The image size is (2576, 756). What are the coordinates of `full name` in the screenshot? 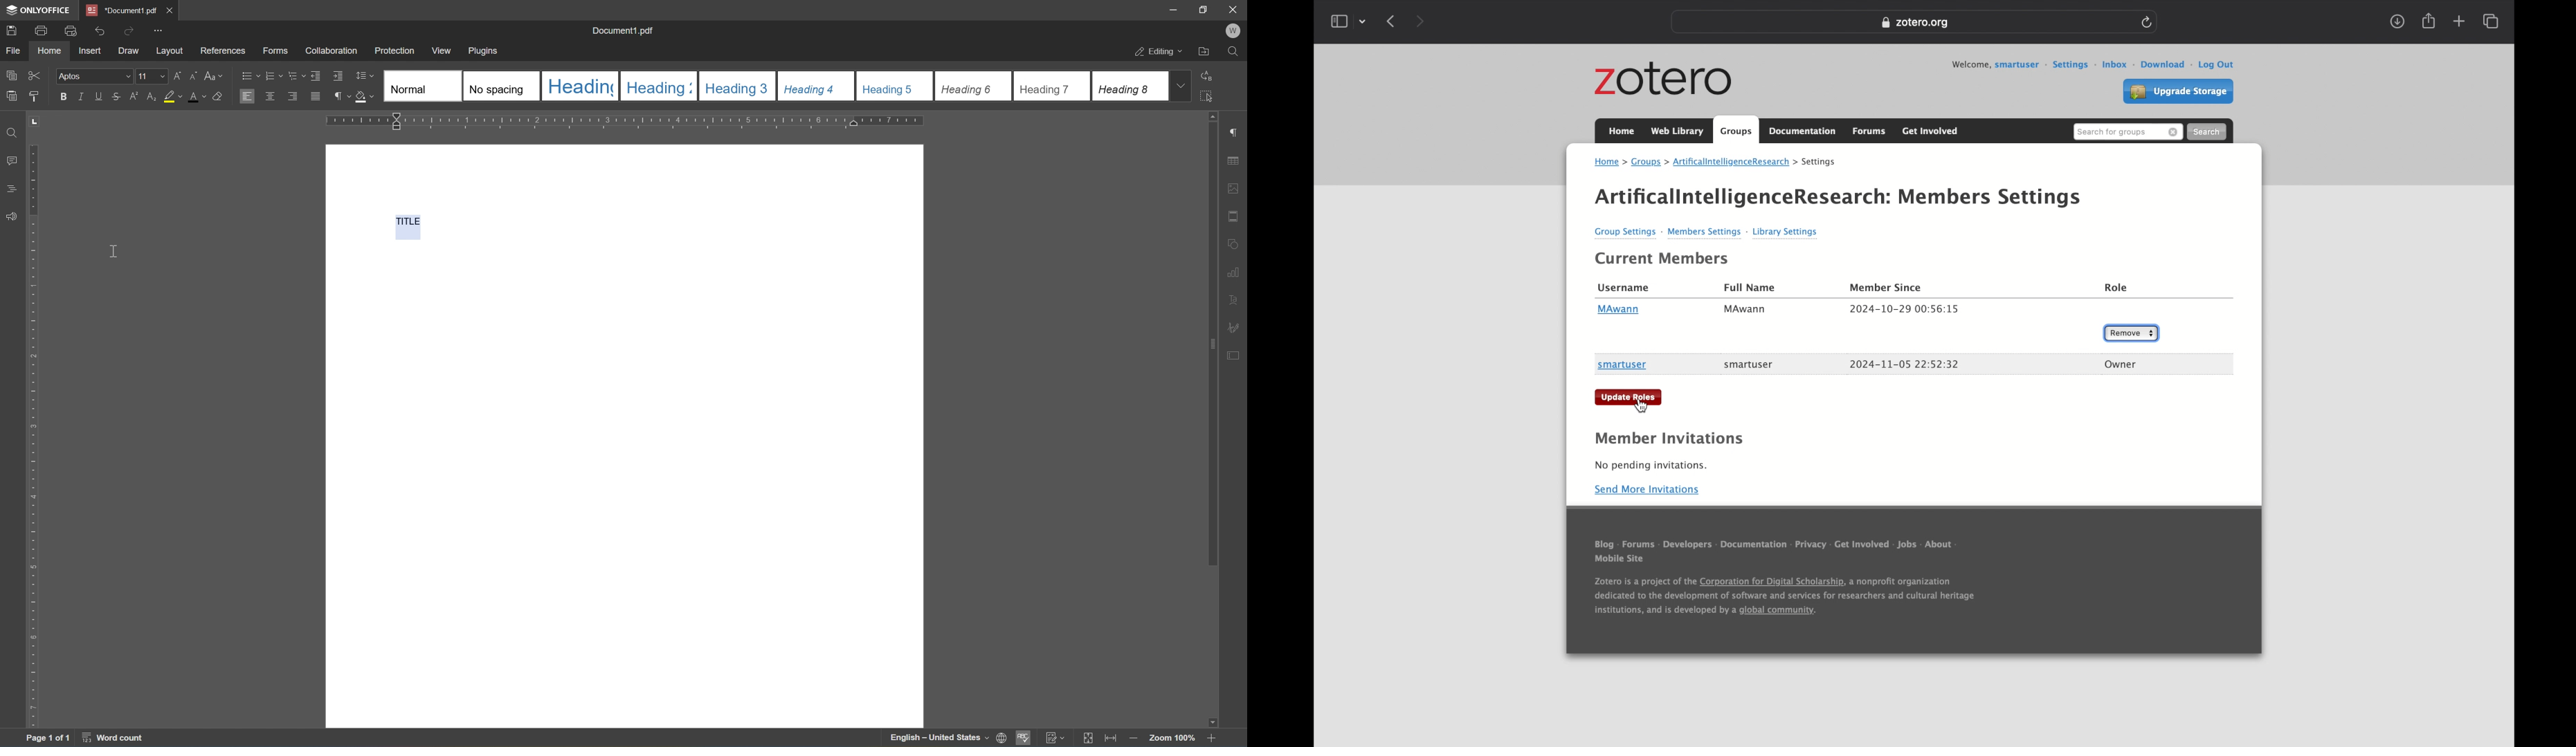 It's located at (1750, 287).